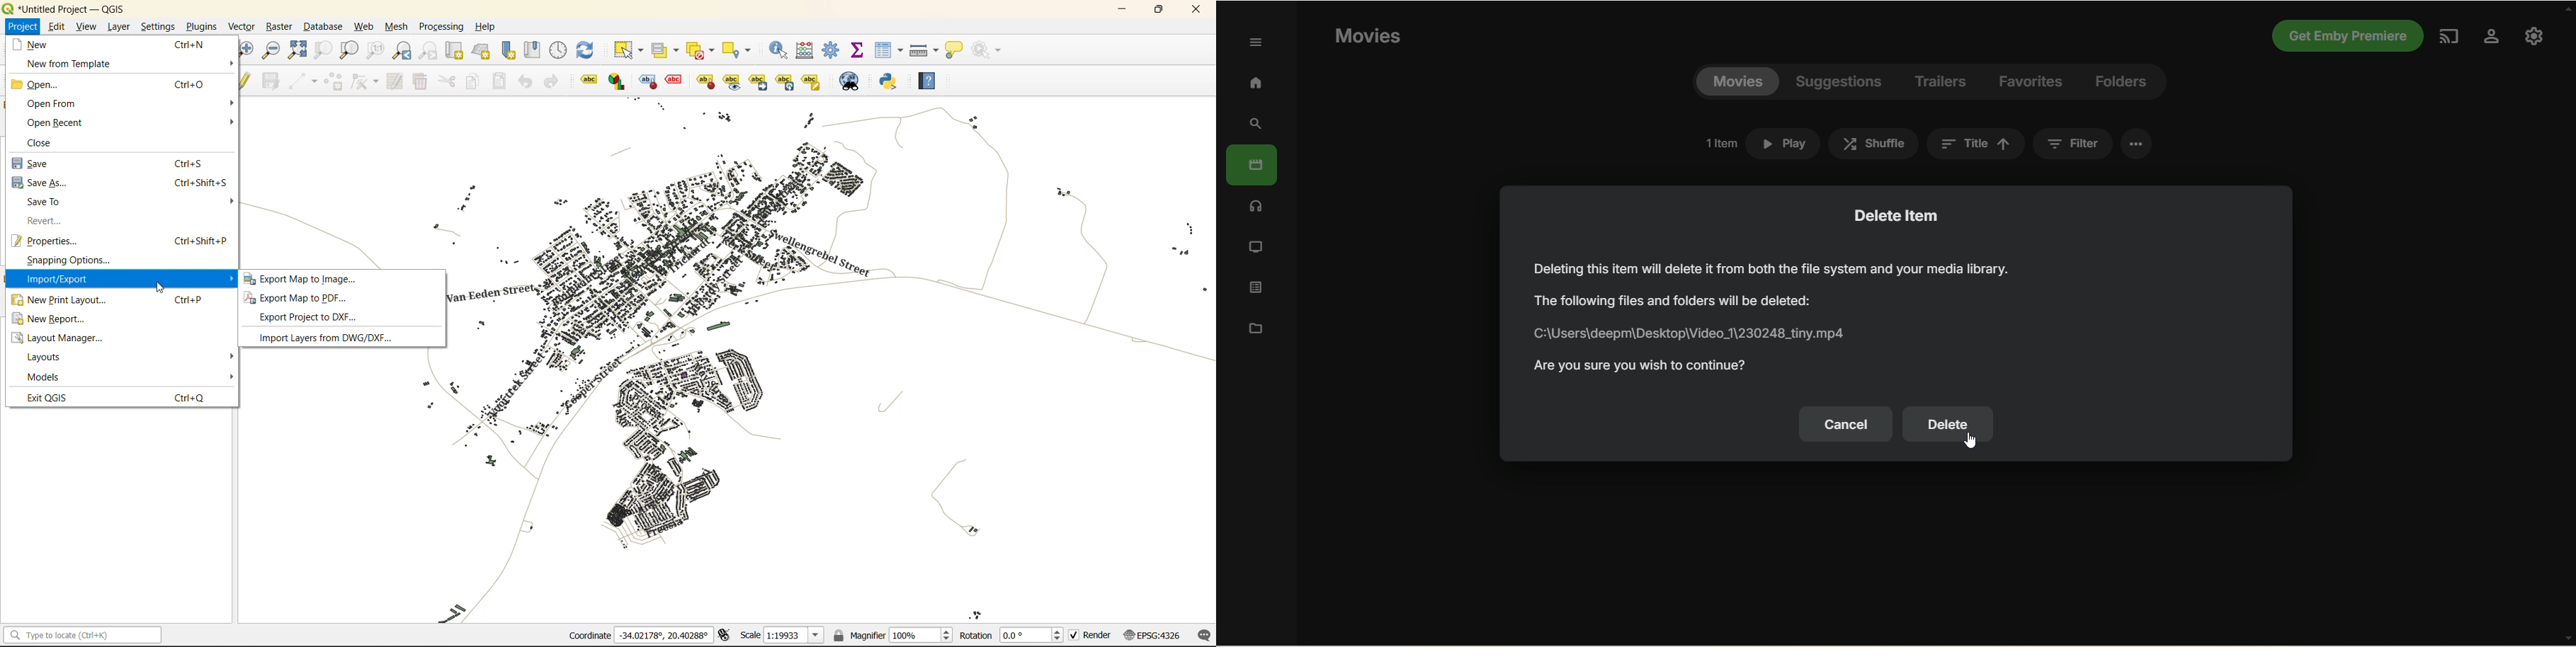  What do you see at coordinates (811, 80) in the screenshot?
I see `Change label properties` at bounding box center [811, 80].